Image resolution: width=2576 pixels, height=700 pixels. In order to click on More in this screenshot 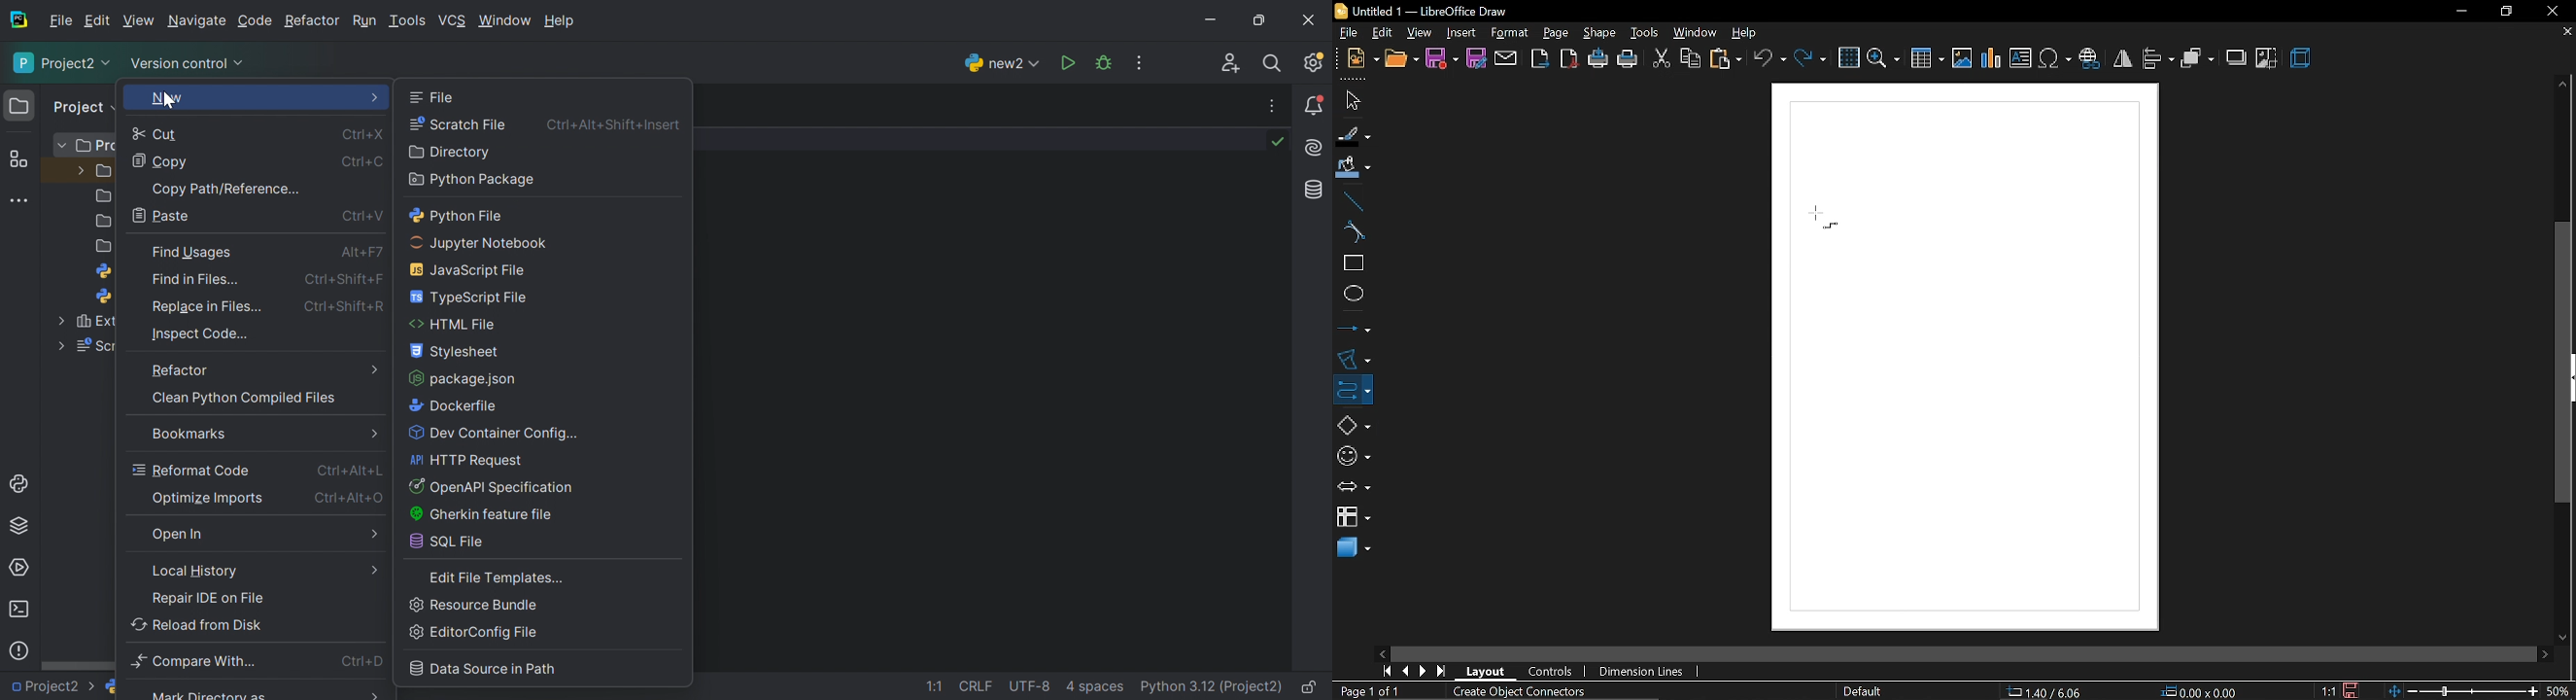, I will do `click(373, 693)`.